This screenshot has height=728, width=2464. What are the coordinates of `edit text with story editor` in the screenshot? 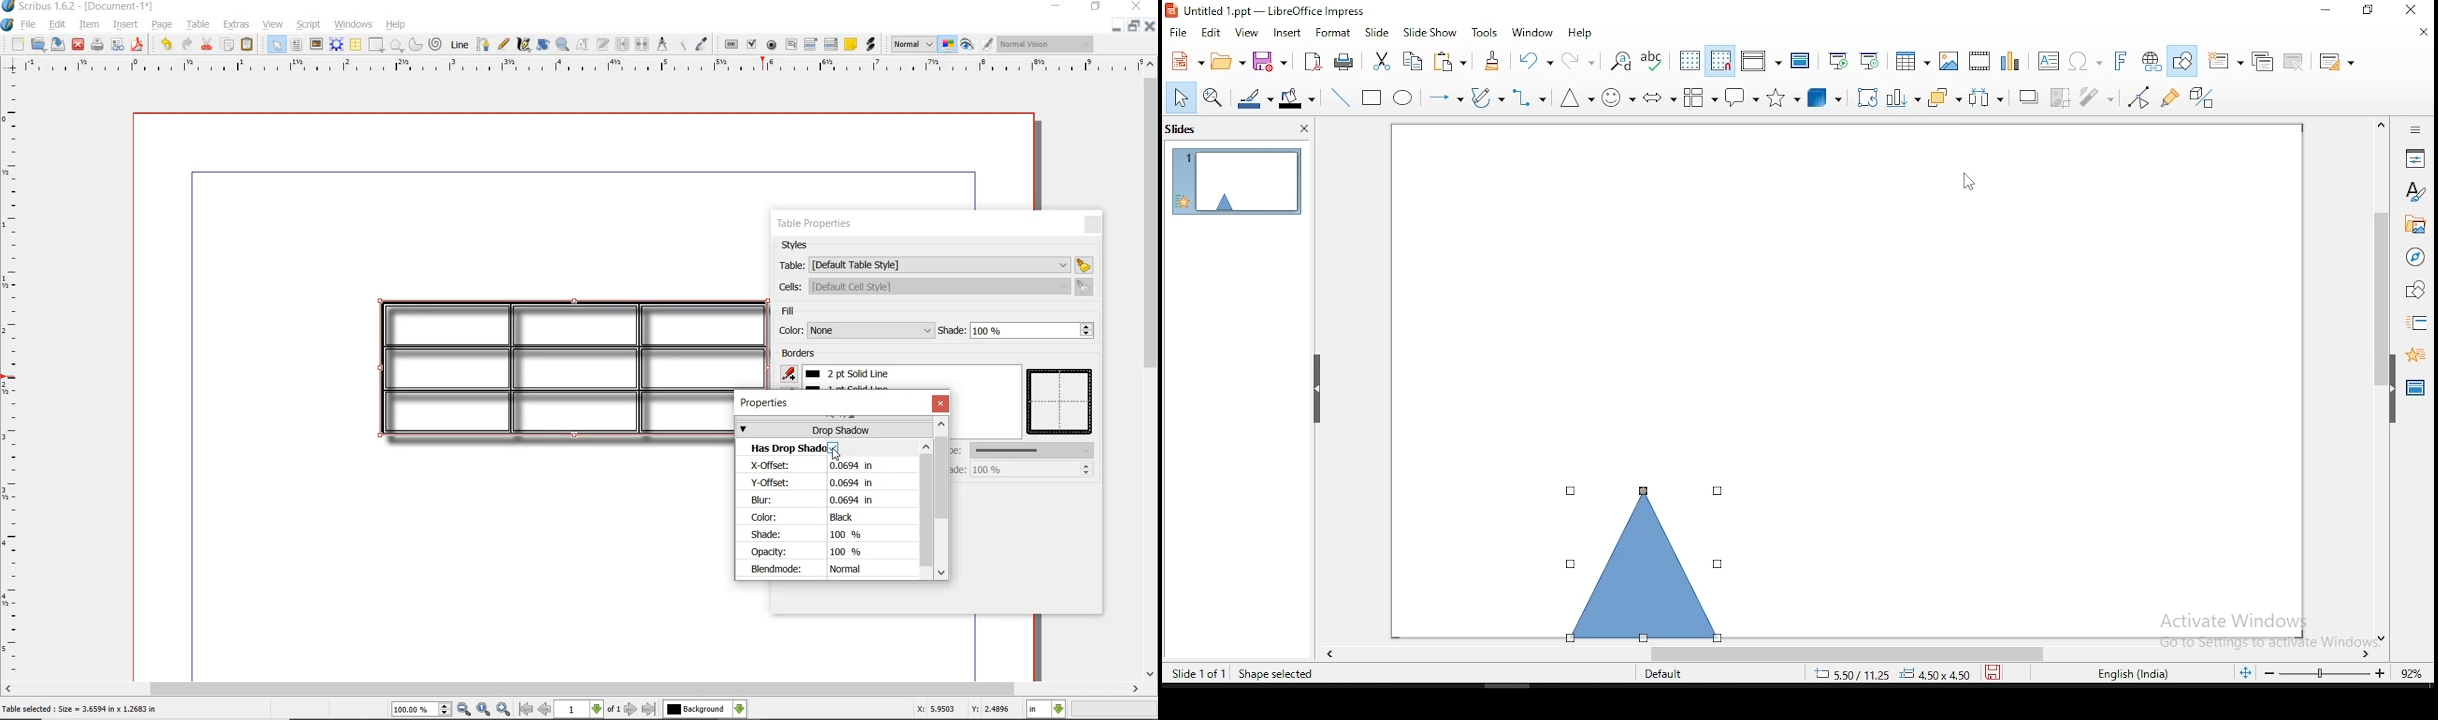 It's located at (603, 44).